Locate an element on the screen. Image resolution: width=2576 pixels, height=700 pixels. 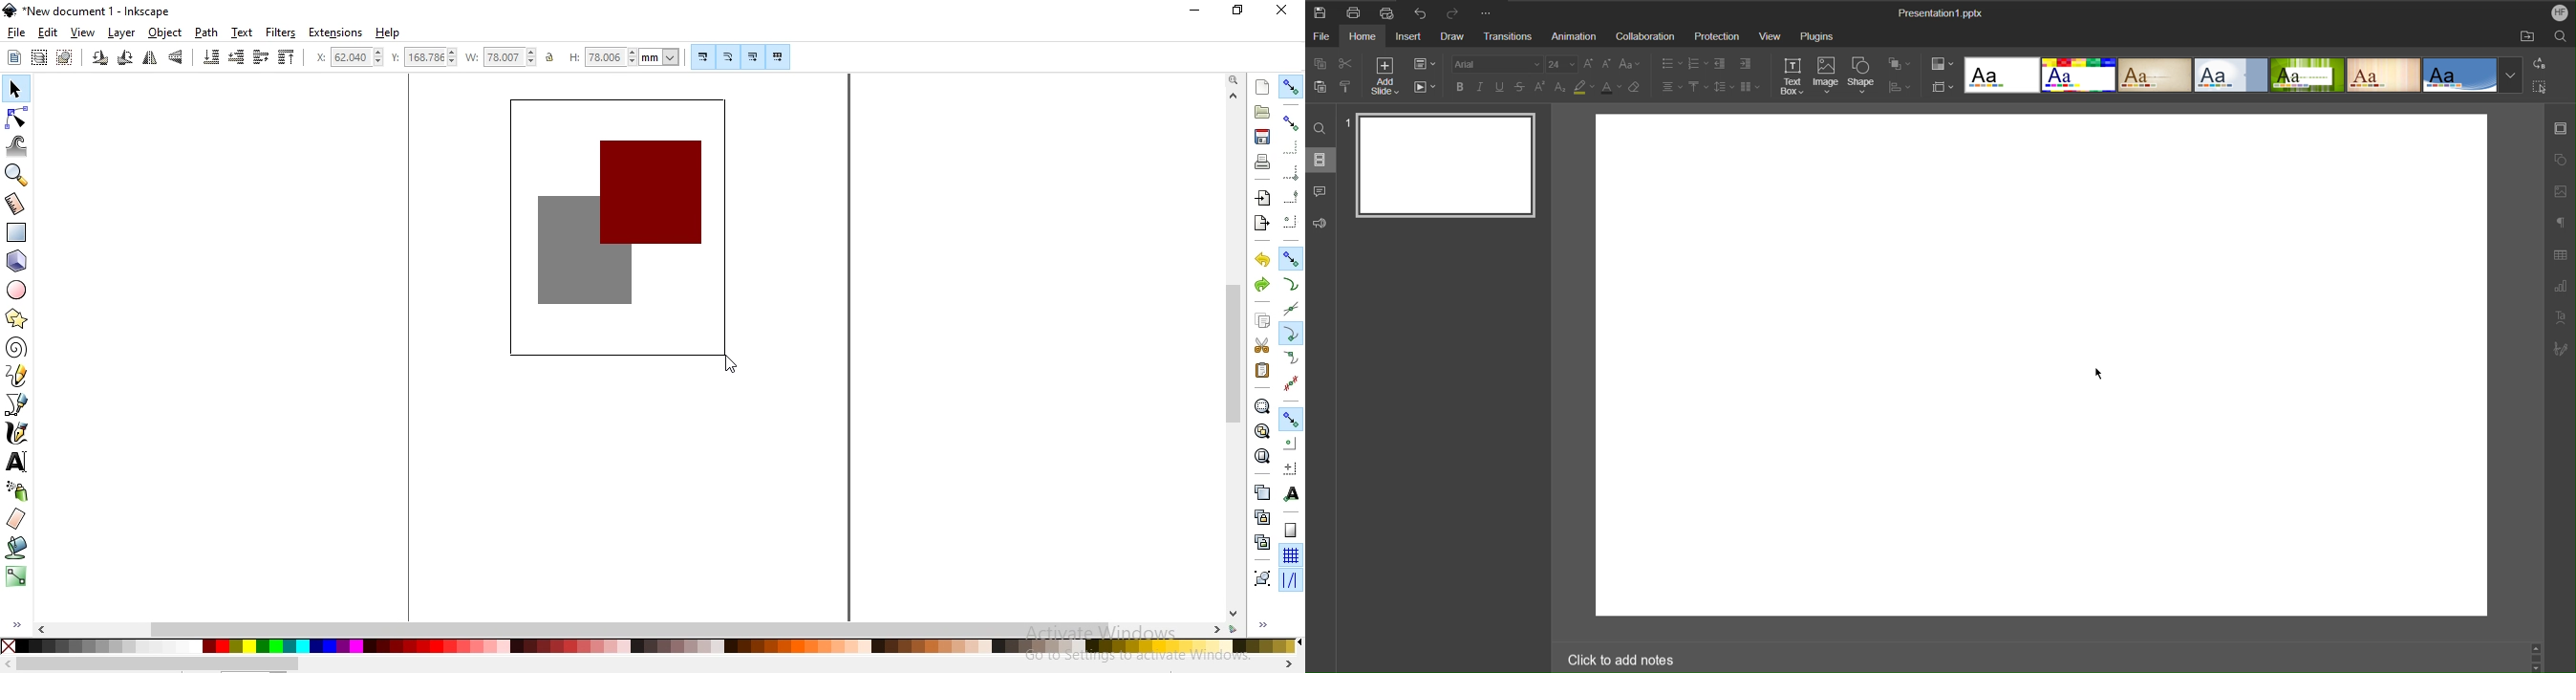
Cut is located at coordinates (1344, 64).